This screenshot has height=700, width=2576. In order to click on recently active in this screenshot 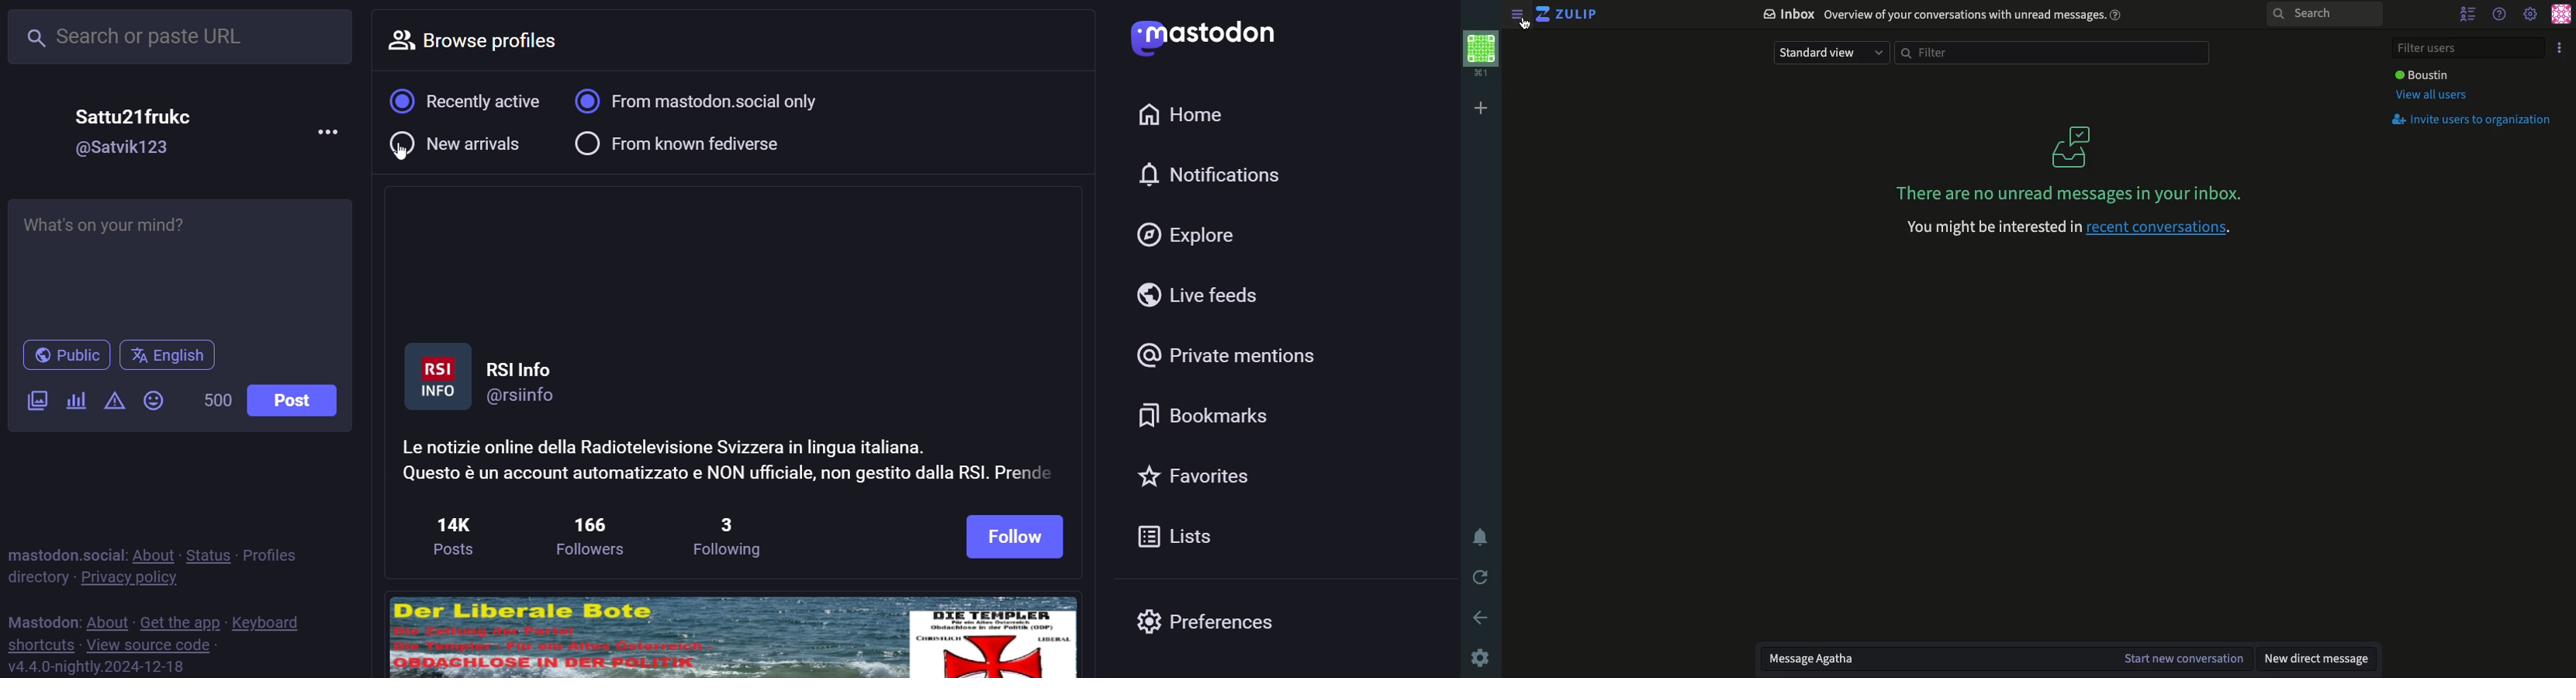, I will do `click(466, 100)`.